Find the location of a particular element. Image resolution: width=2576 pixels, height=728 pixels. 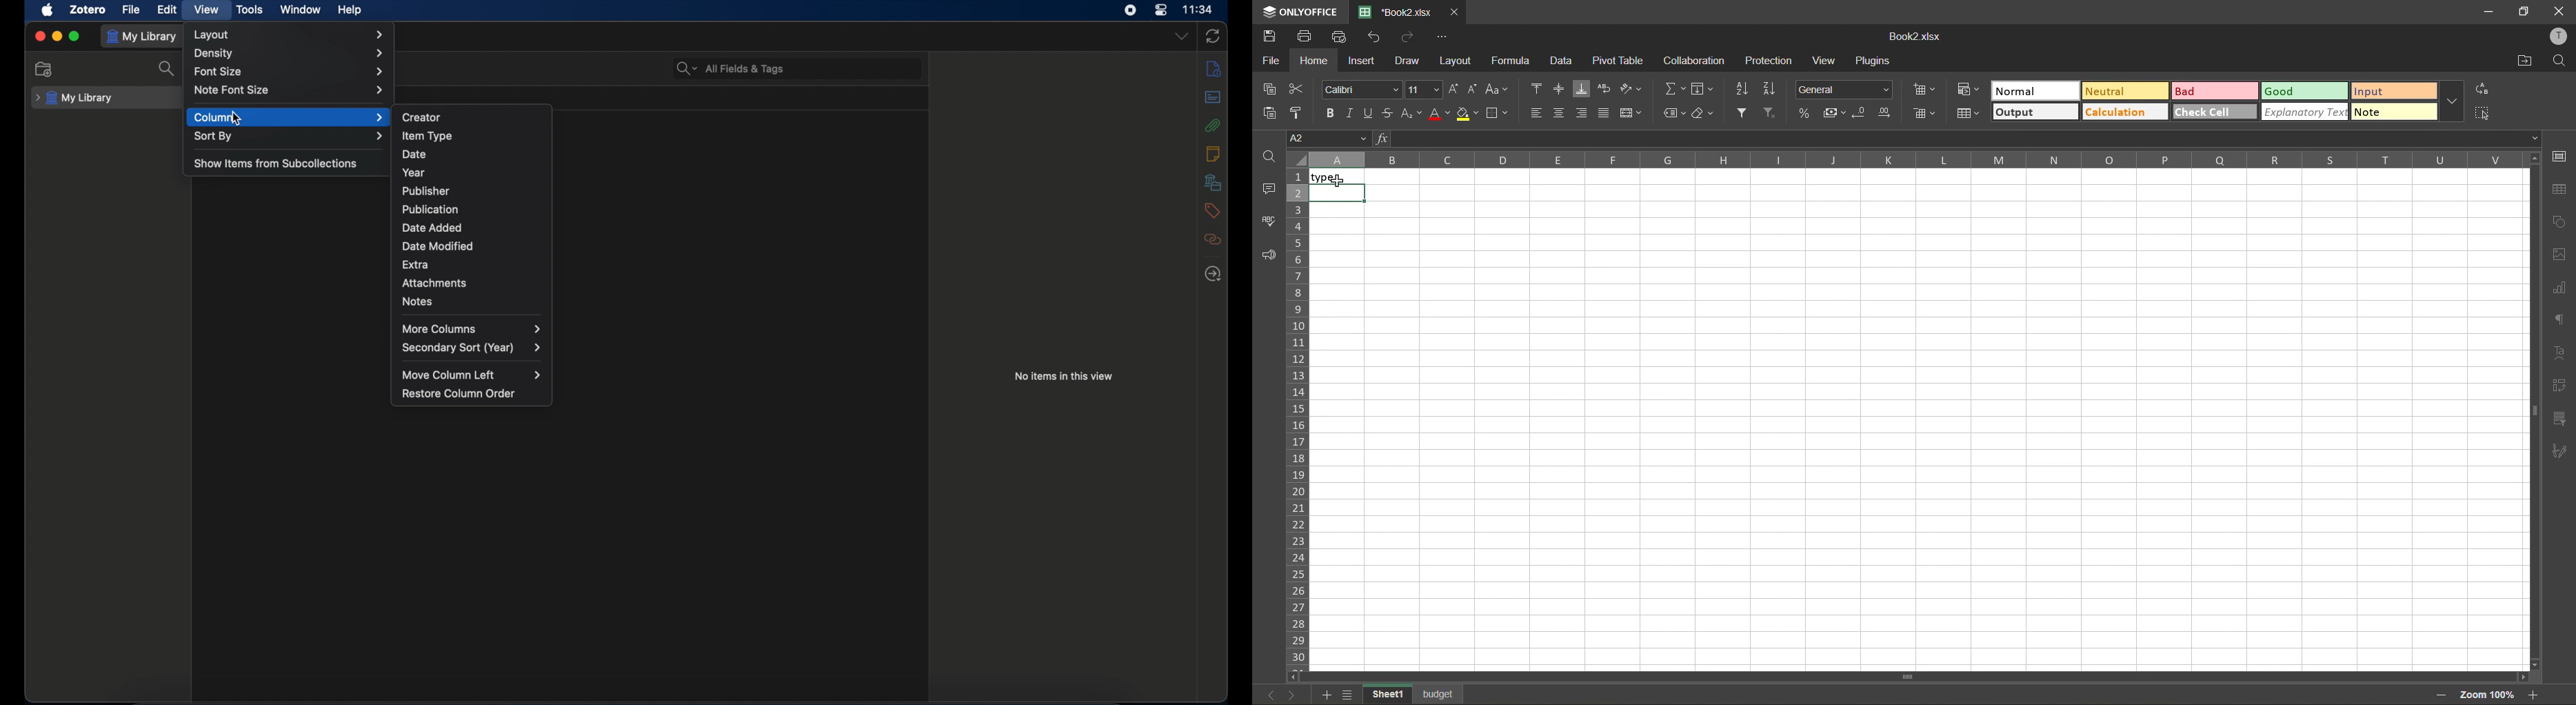

minimize is located at coordinates (2480, 12).